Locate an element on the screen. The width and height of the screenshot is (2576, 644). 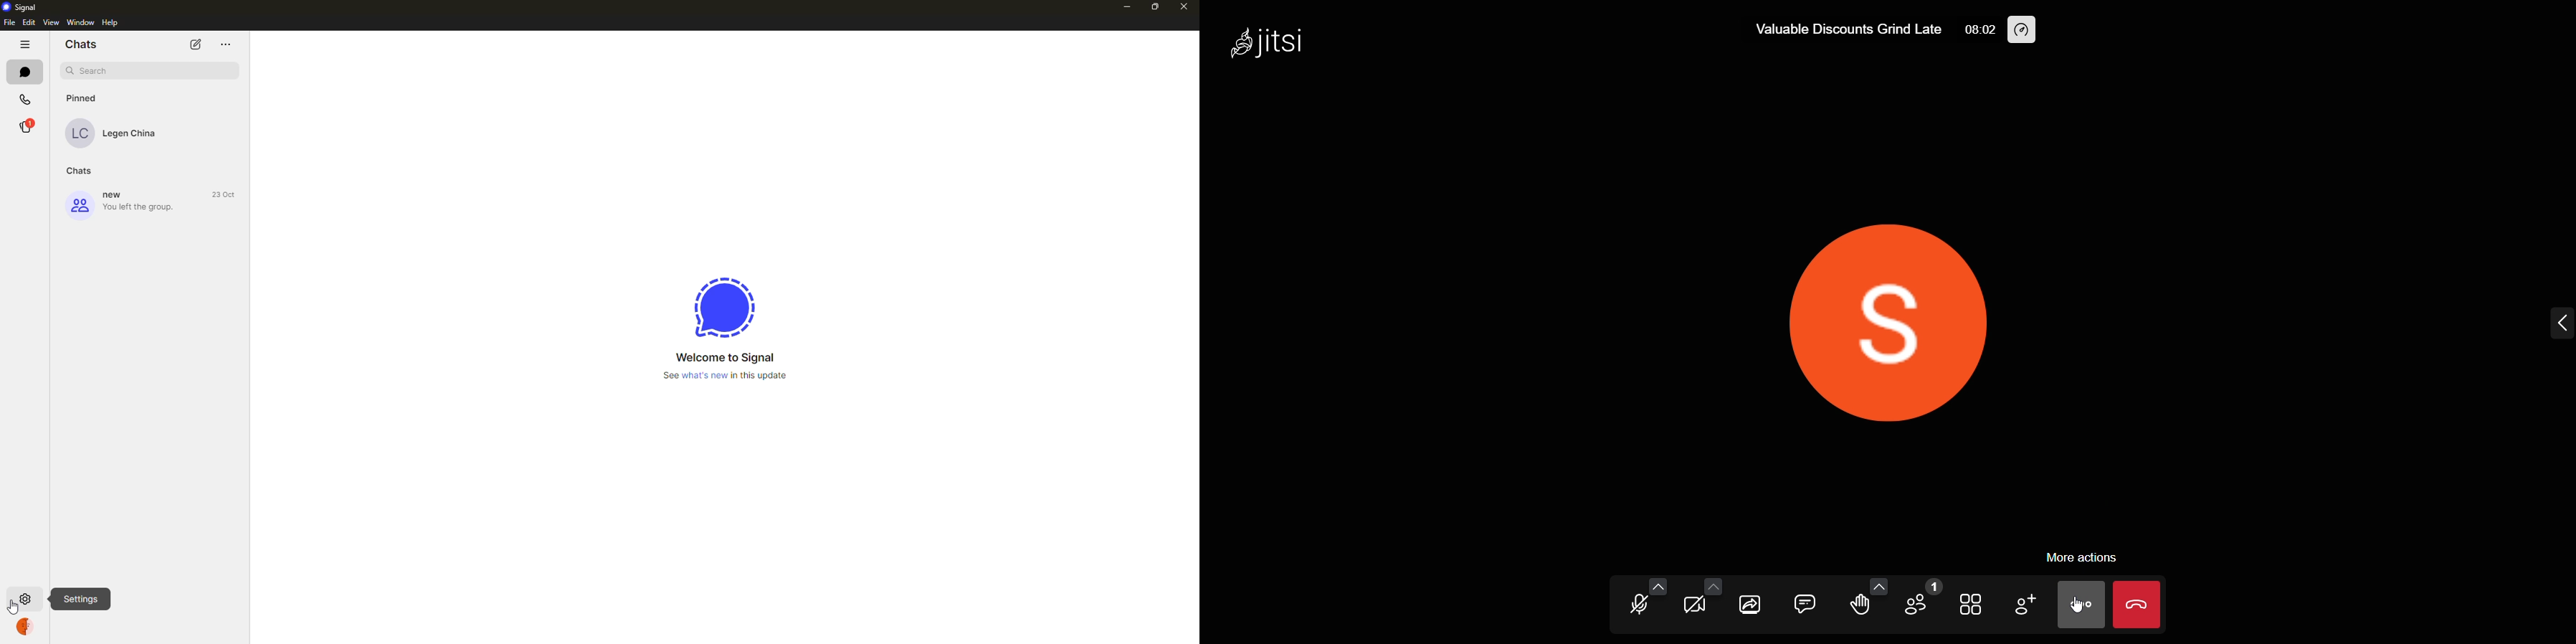
restore is located at coordinates (1155, 7).